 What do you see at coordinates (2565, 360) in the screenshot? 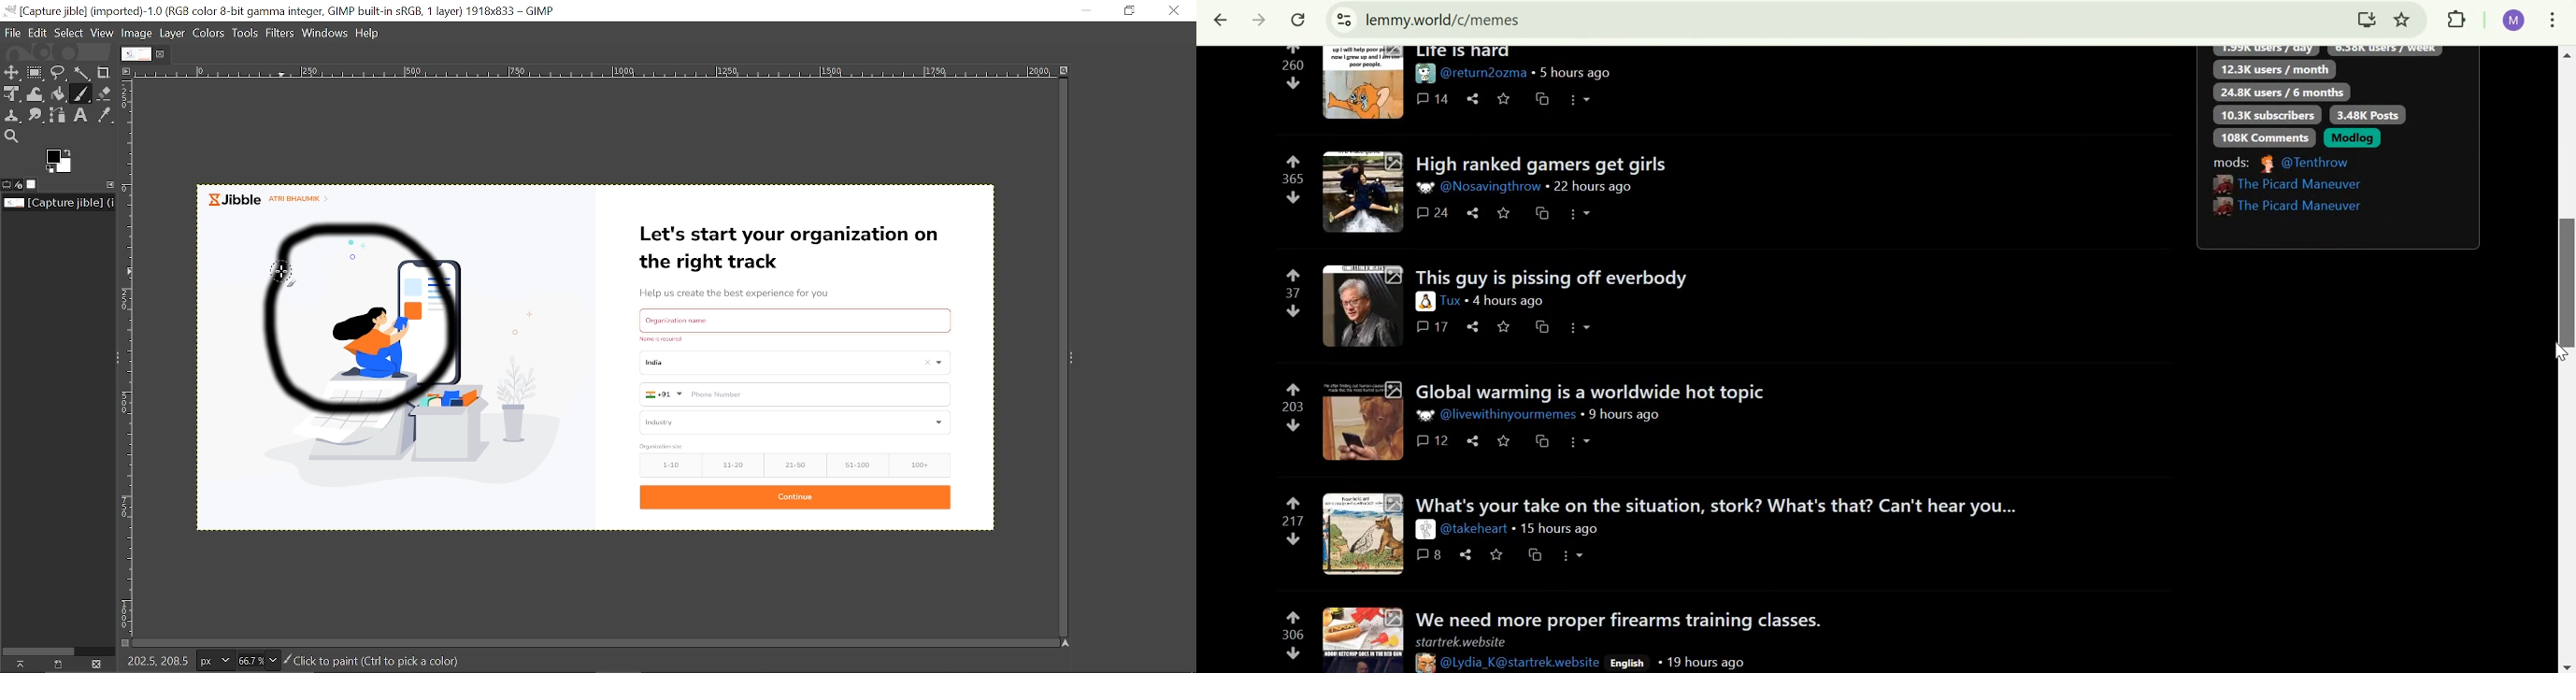
I see `scroll bar` at bounding box center [2565, 360].